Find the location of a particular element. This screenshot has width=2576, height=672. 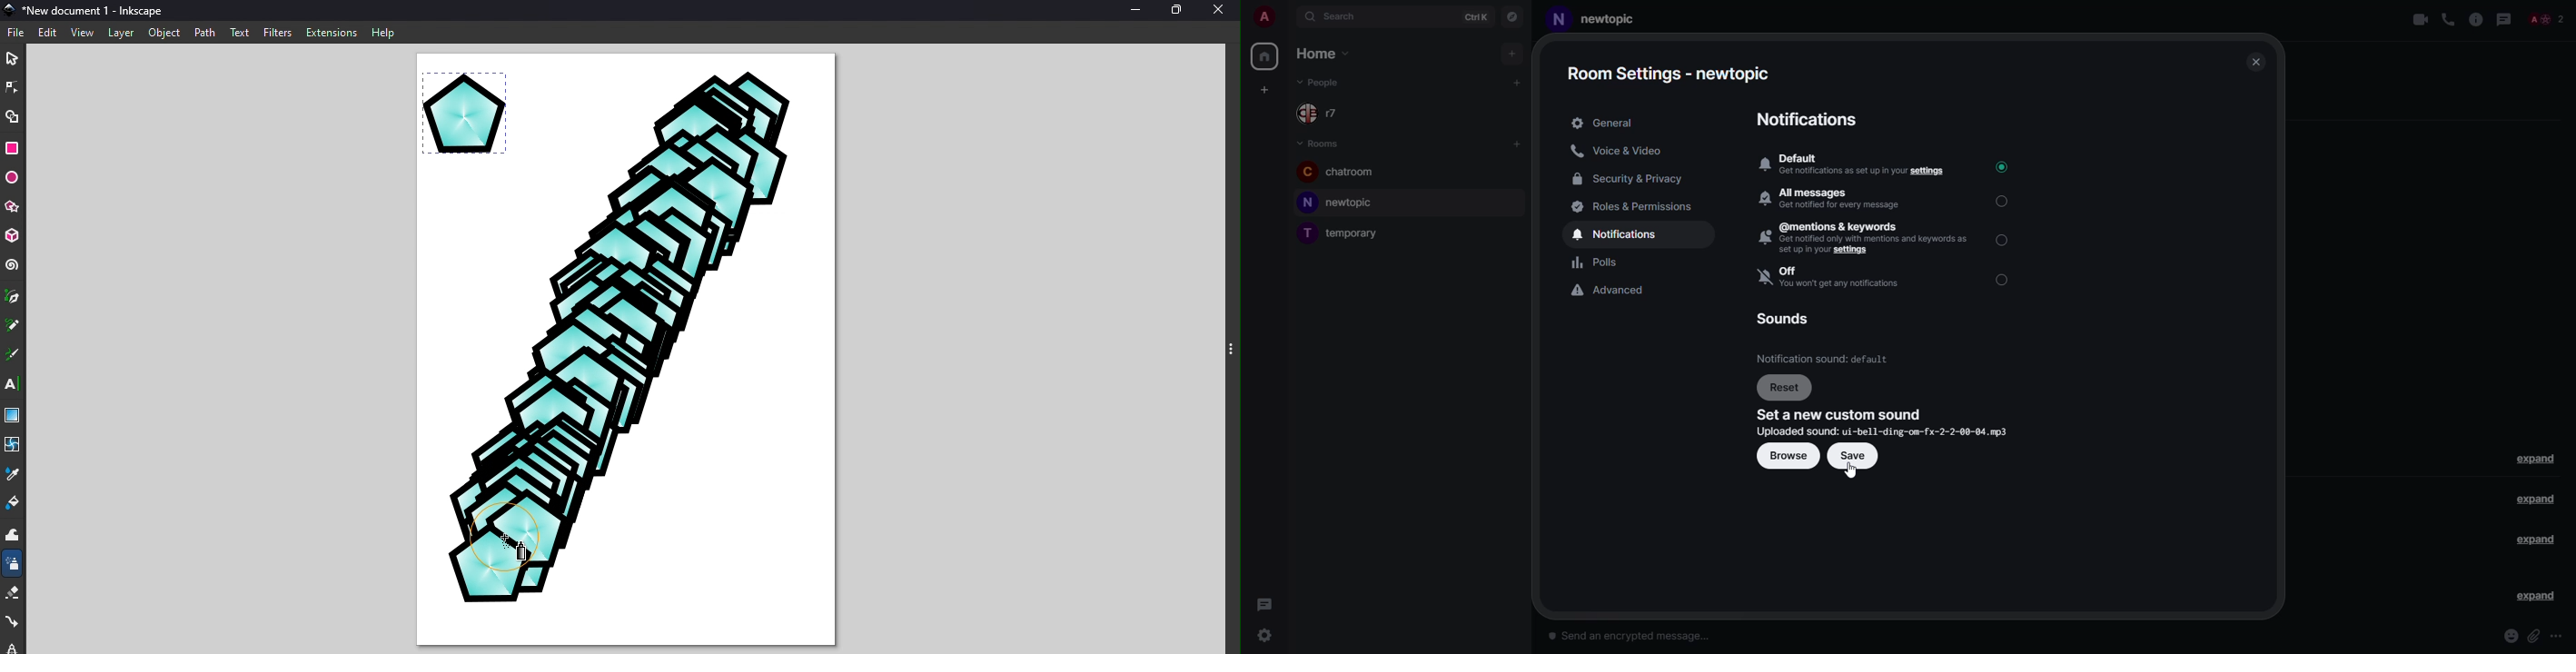

Tweak tool is located at coordinates (16, 537).